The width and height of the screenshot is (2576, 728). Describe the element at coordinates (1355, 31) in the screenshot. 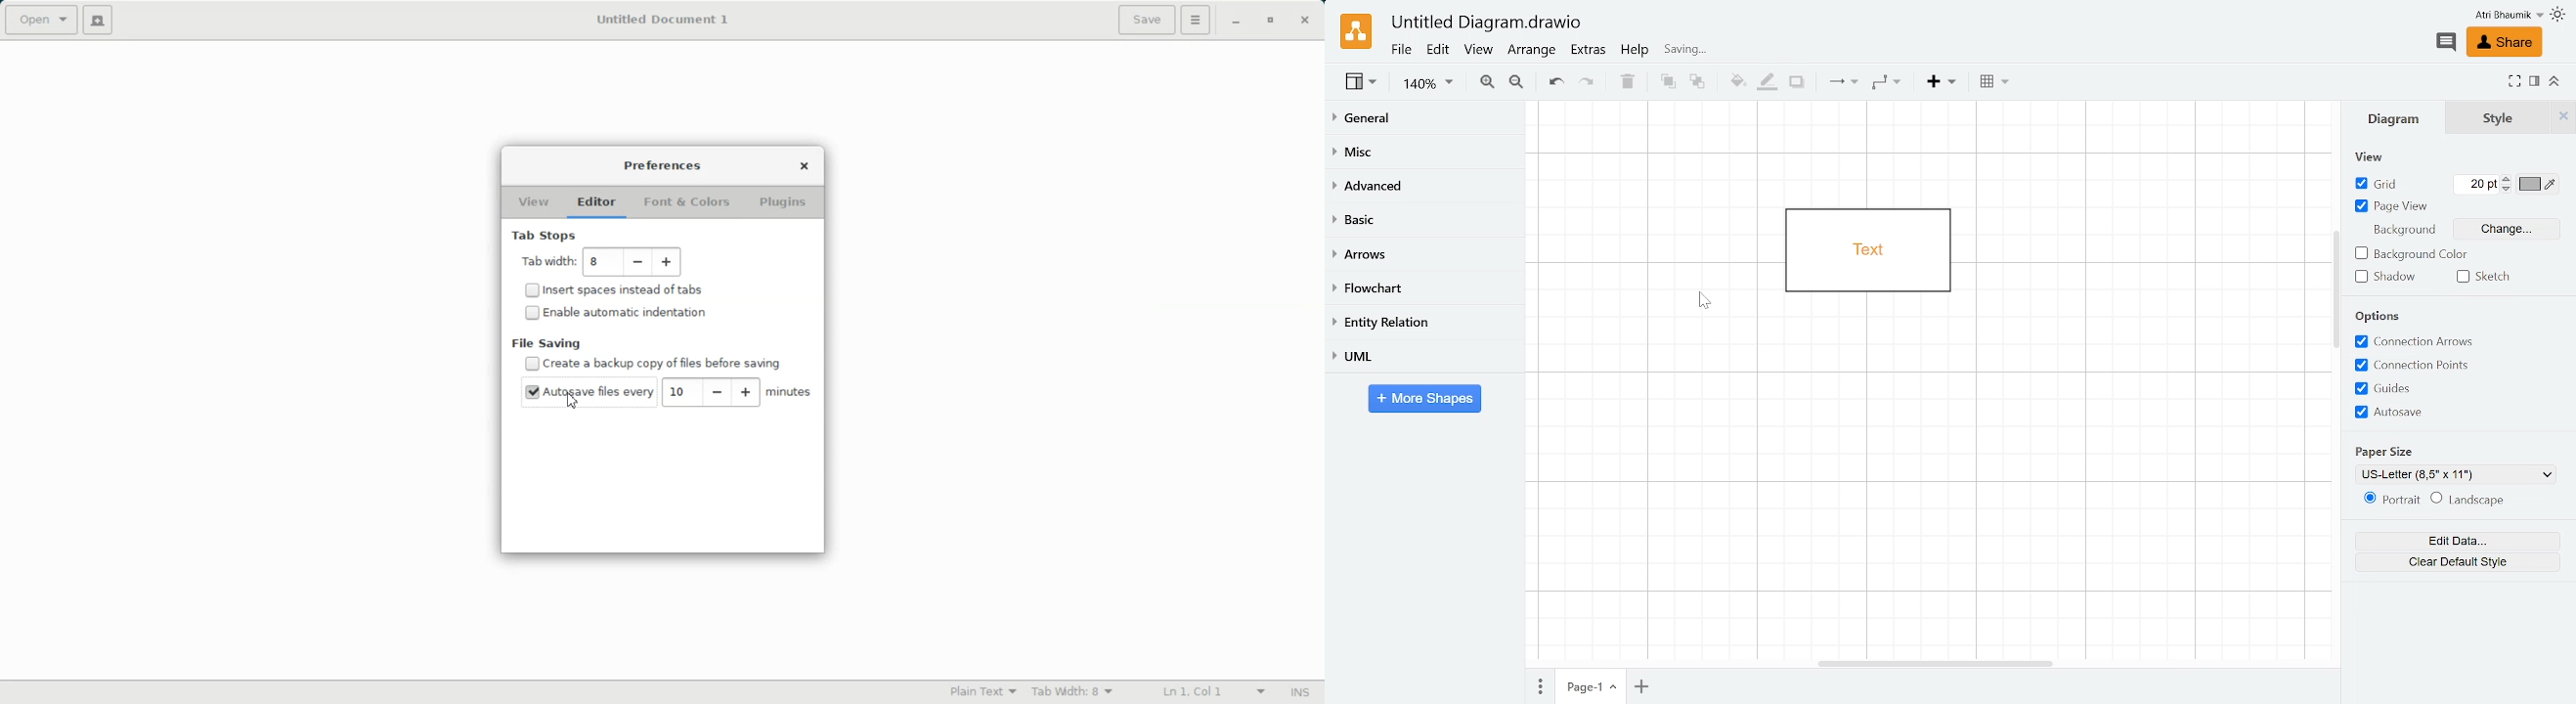

I see `Drag.io logo` at that location.